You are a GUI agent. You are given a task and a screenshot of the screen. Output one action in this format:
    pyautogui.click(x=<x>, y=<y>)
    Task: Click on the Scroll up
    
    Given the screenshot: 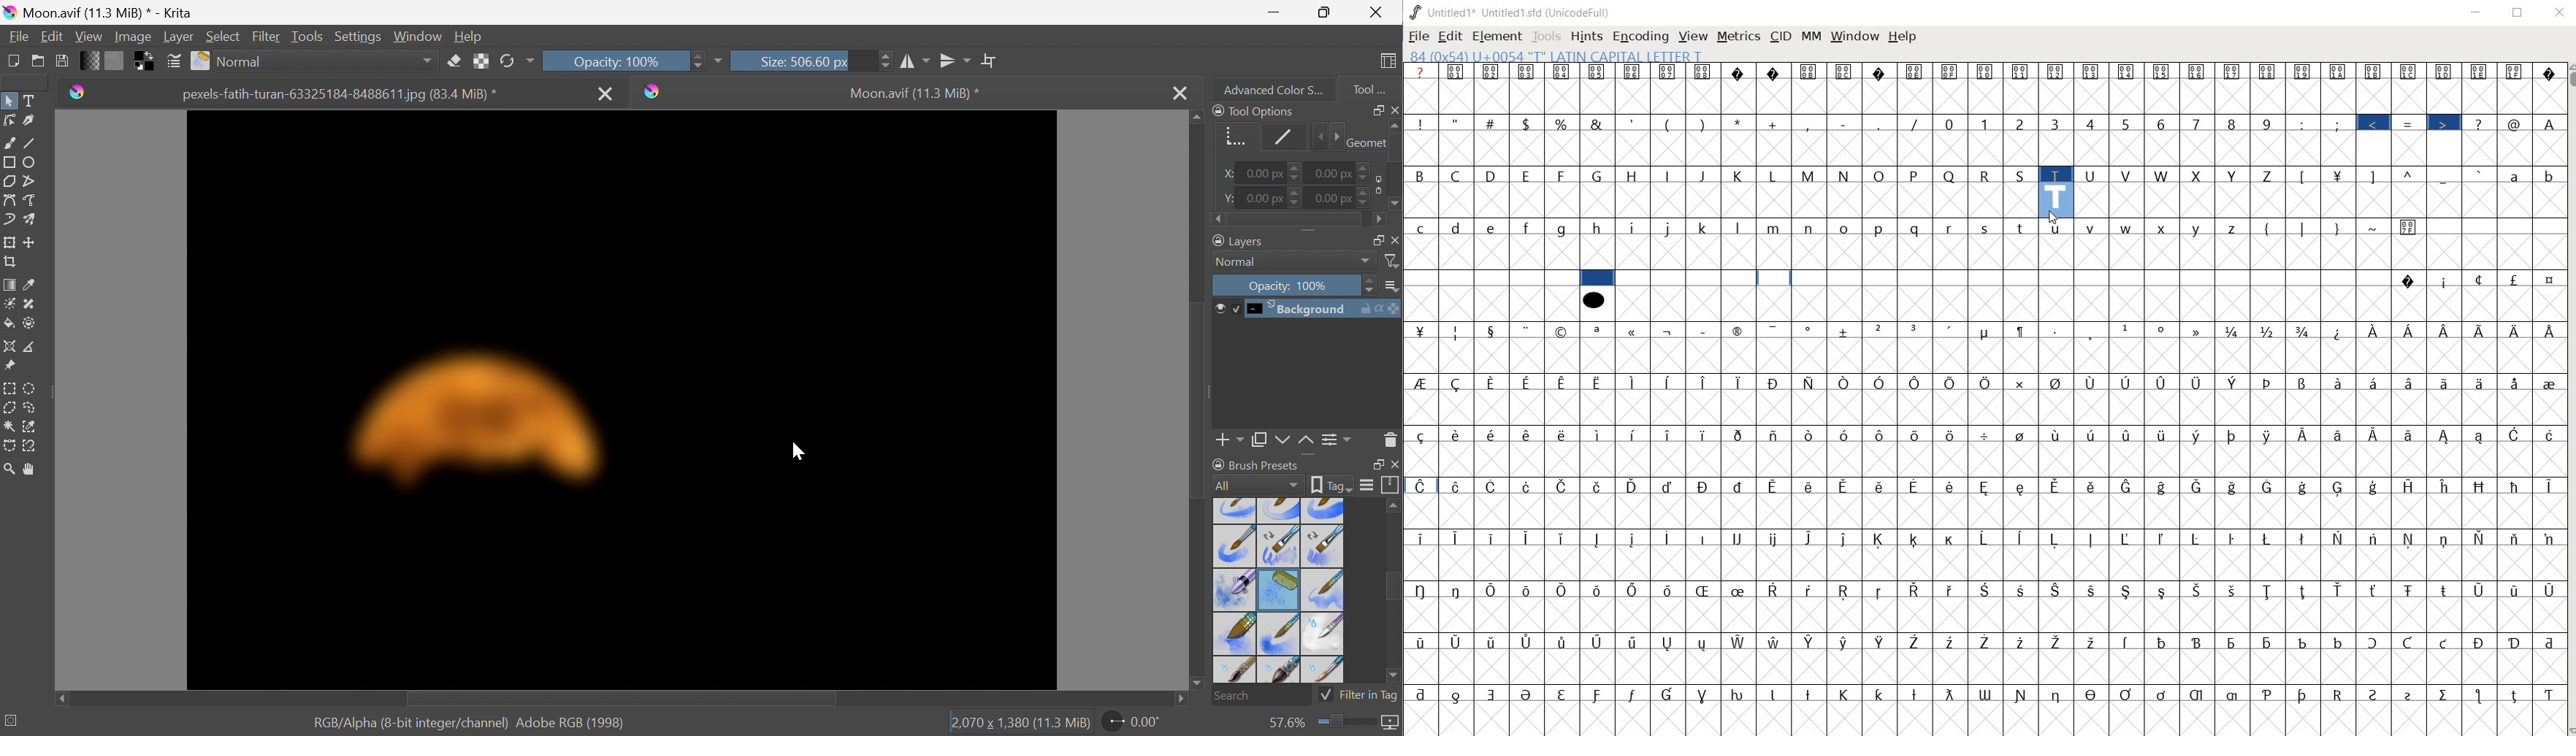 What is the action you would take?
    pyautogui.click(x=1394, y=505)
    